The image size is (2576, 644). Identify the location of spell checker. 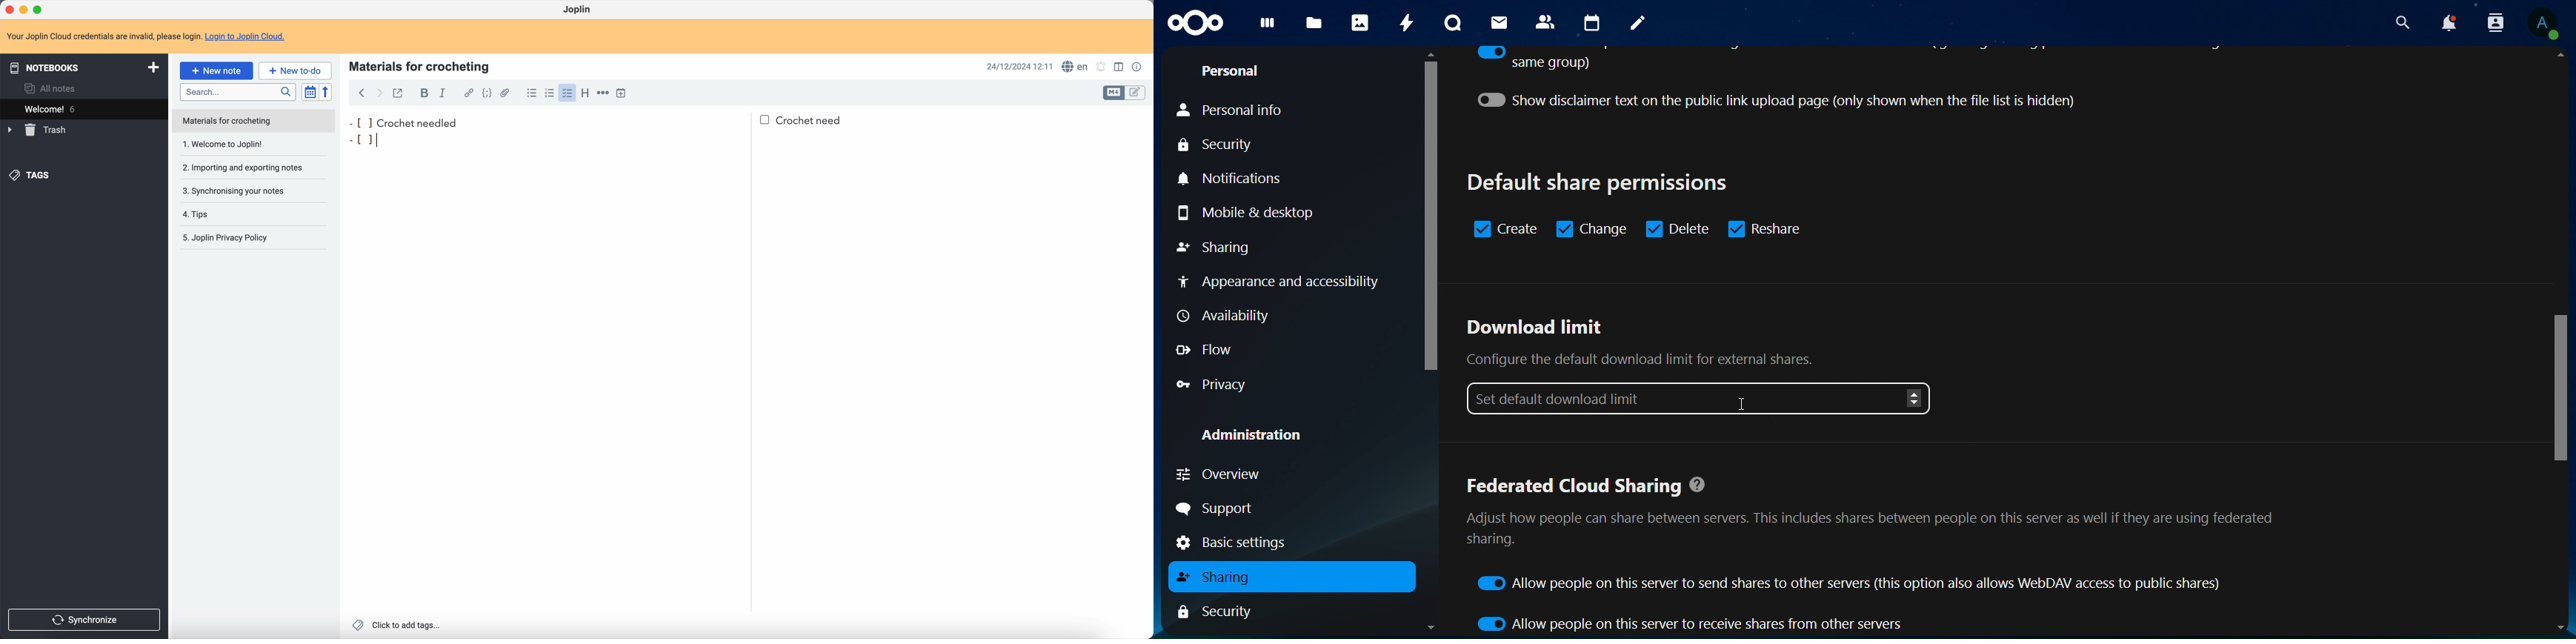
(1074, 66).